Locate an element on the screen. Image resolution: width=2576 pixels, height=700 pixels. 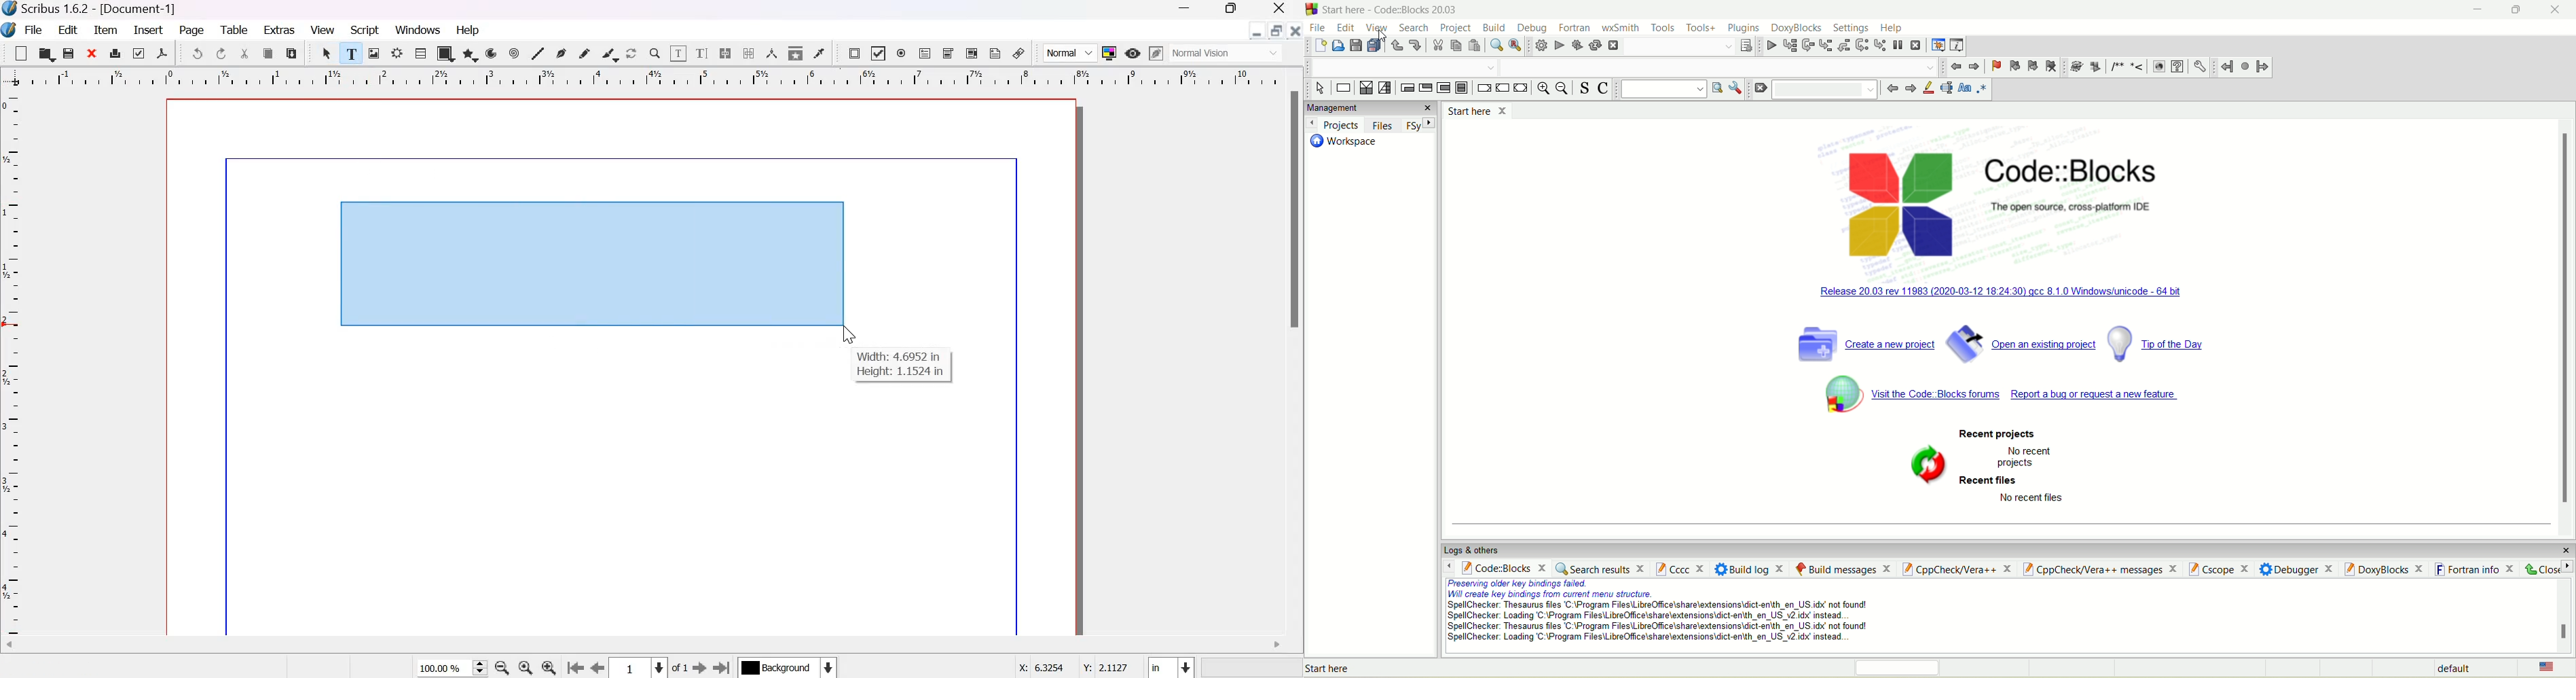
new is located at coordinates (21, 53).